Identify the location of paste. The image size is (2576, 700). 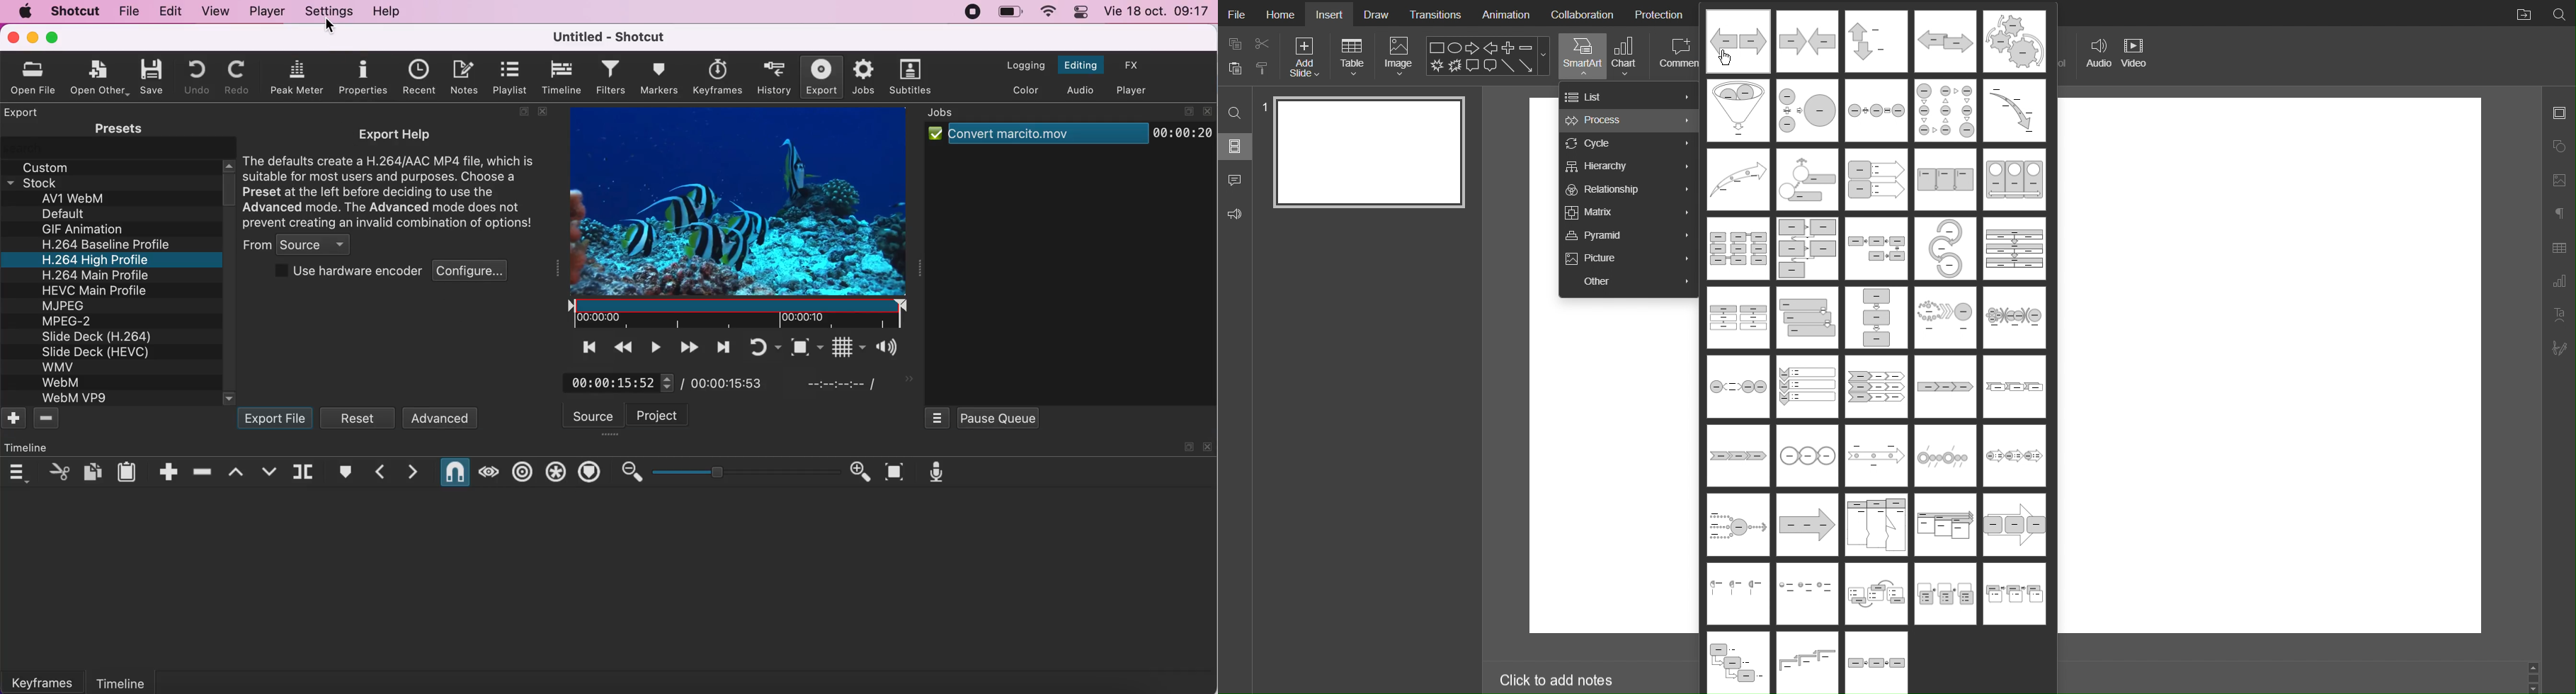
(128, 471).